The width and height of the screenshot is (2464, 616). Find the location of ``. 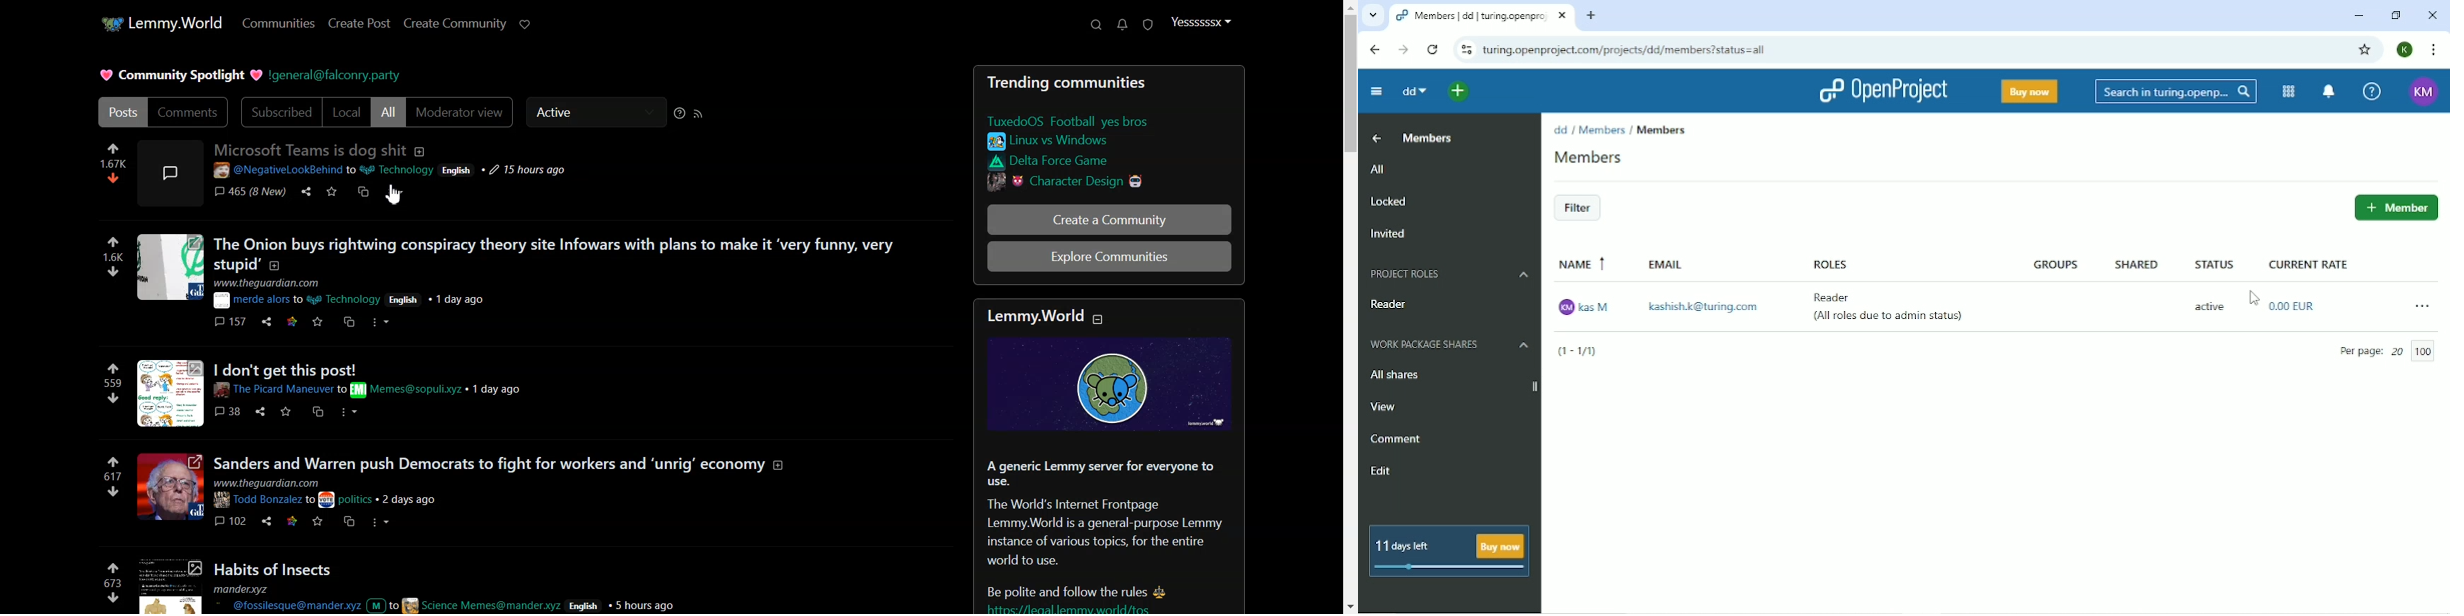

 is located at coordinates (369, 381).